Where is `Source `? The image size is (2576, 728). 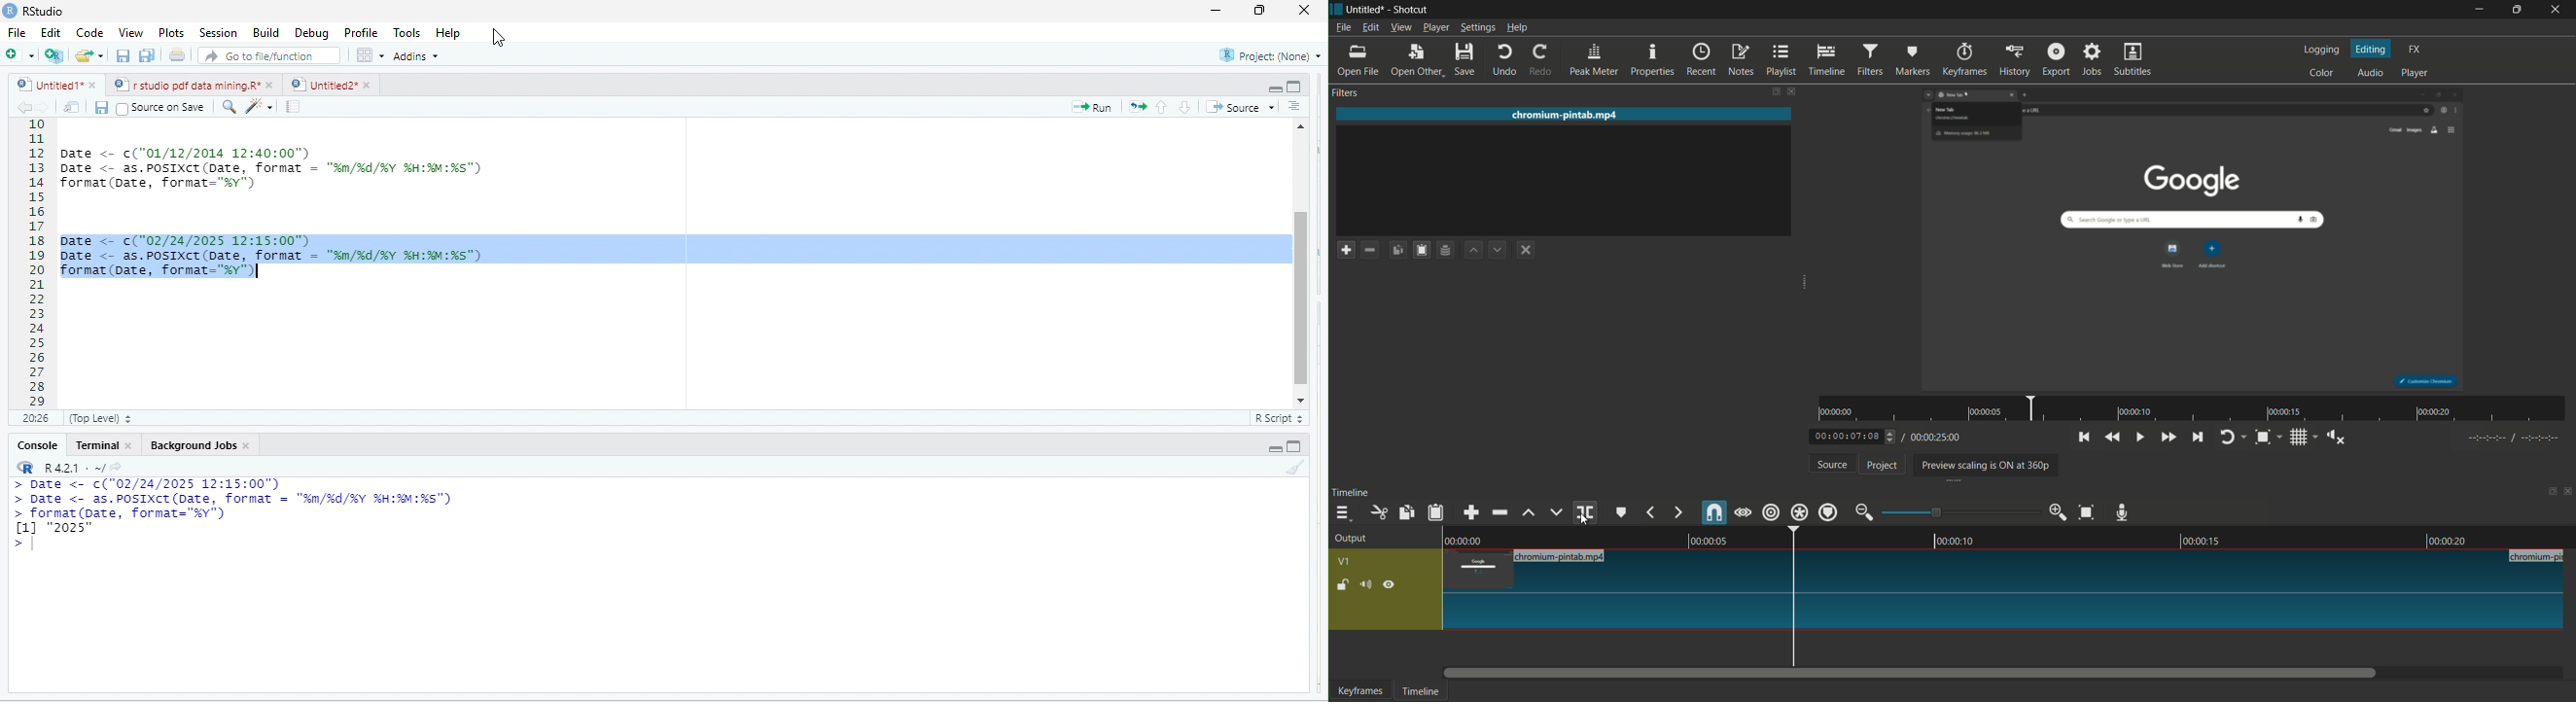 Source  is located at coordinates (1242, 107).